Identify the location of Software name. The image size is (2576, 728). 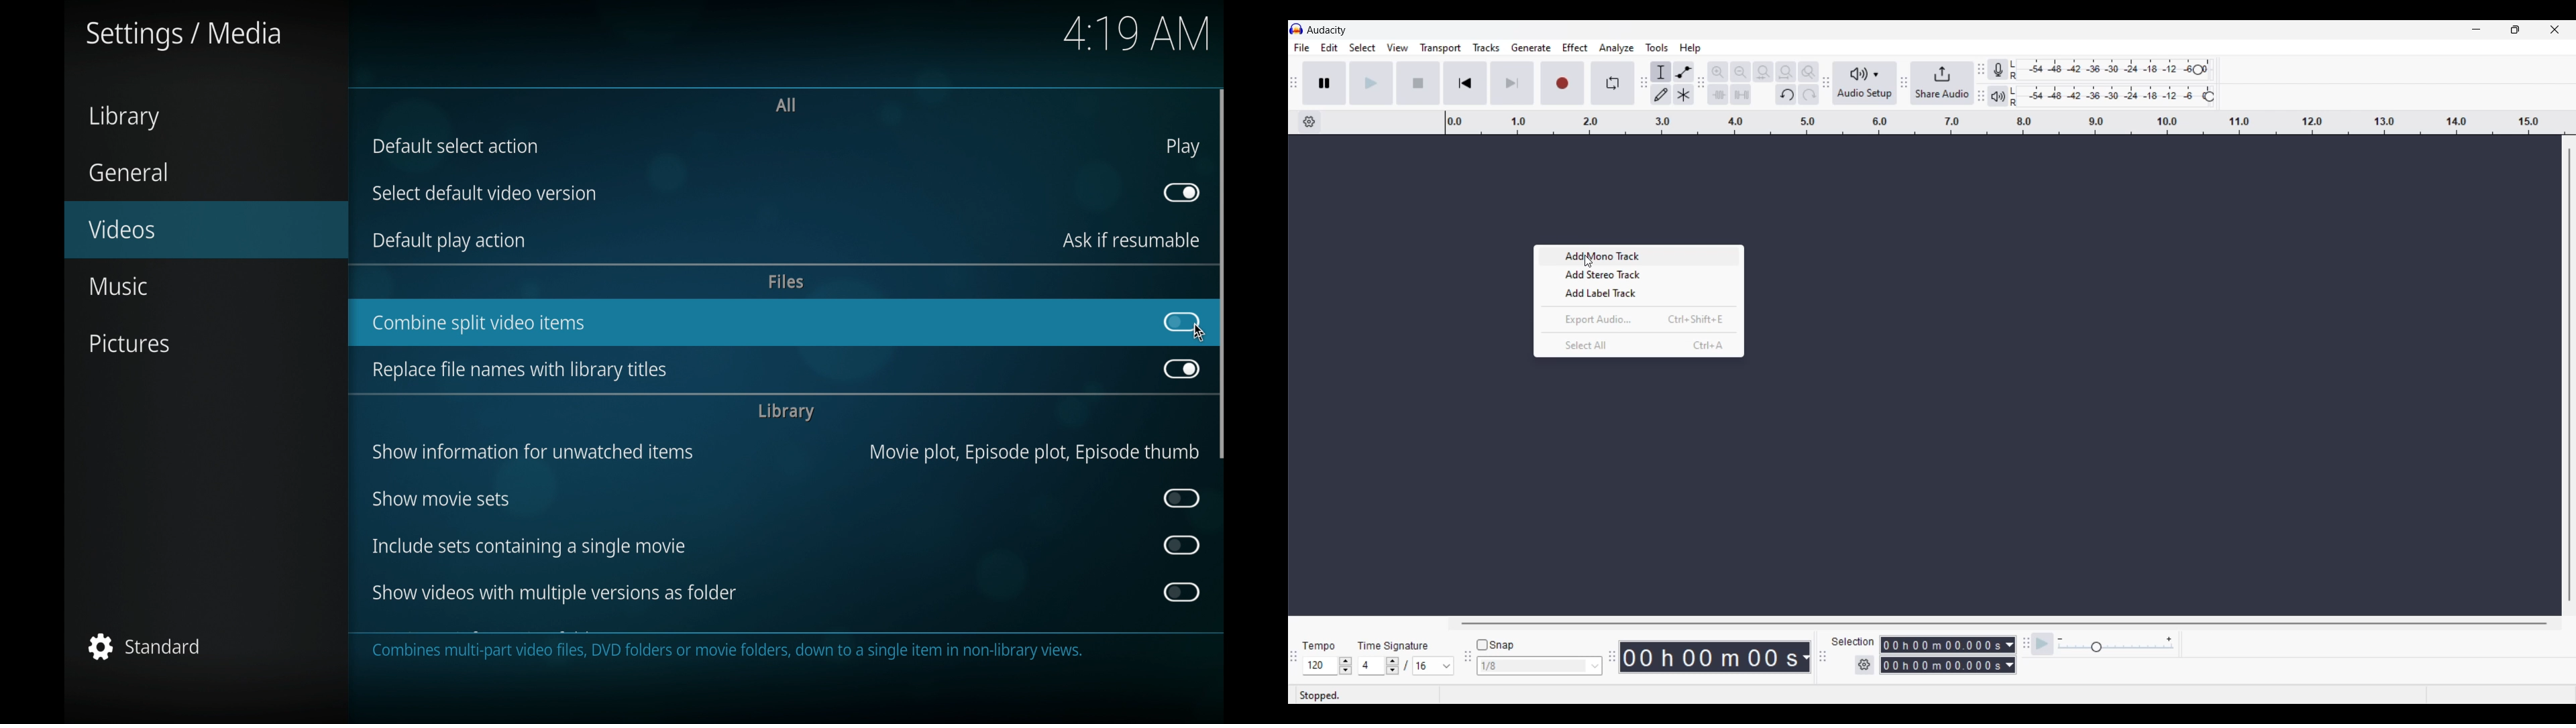
(1327, 29).